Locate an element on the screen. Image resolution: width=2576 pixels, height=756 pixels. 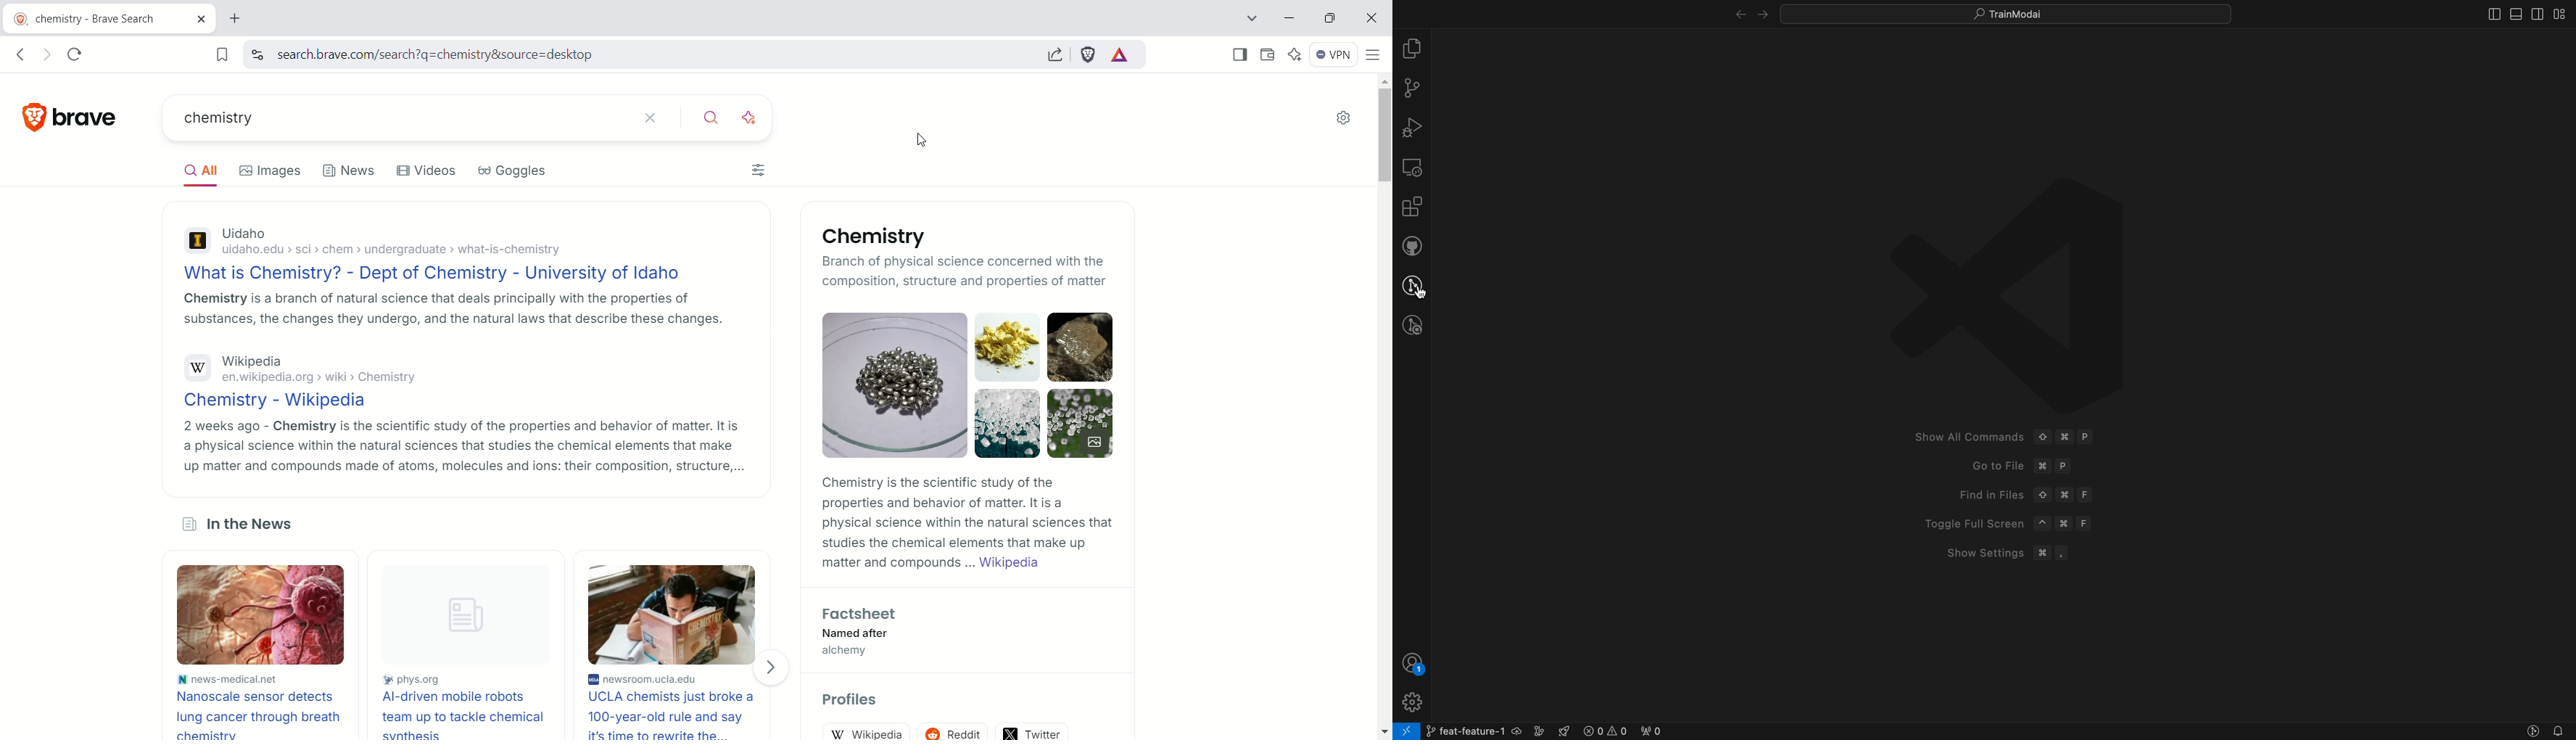
images is located at coordinates (272, 170).